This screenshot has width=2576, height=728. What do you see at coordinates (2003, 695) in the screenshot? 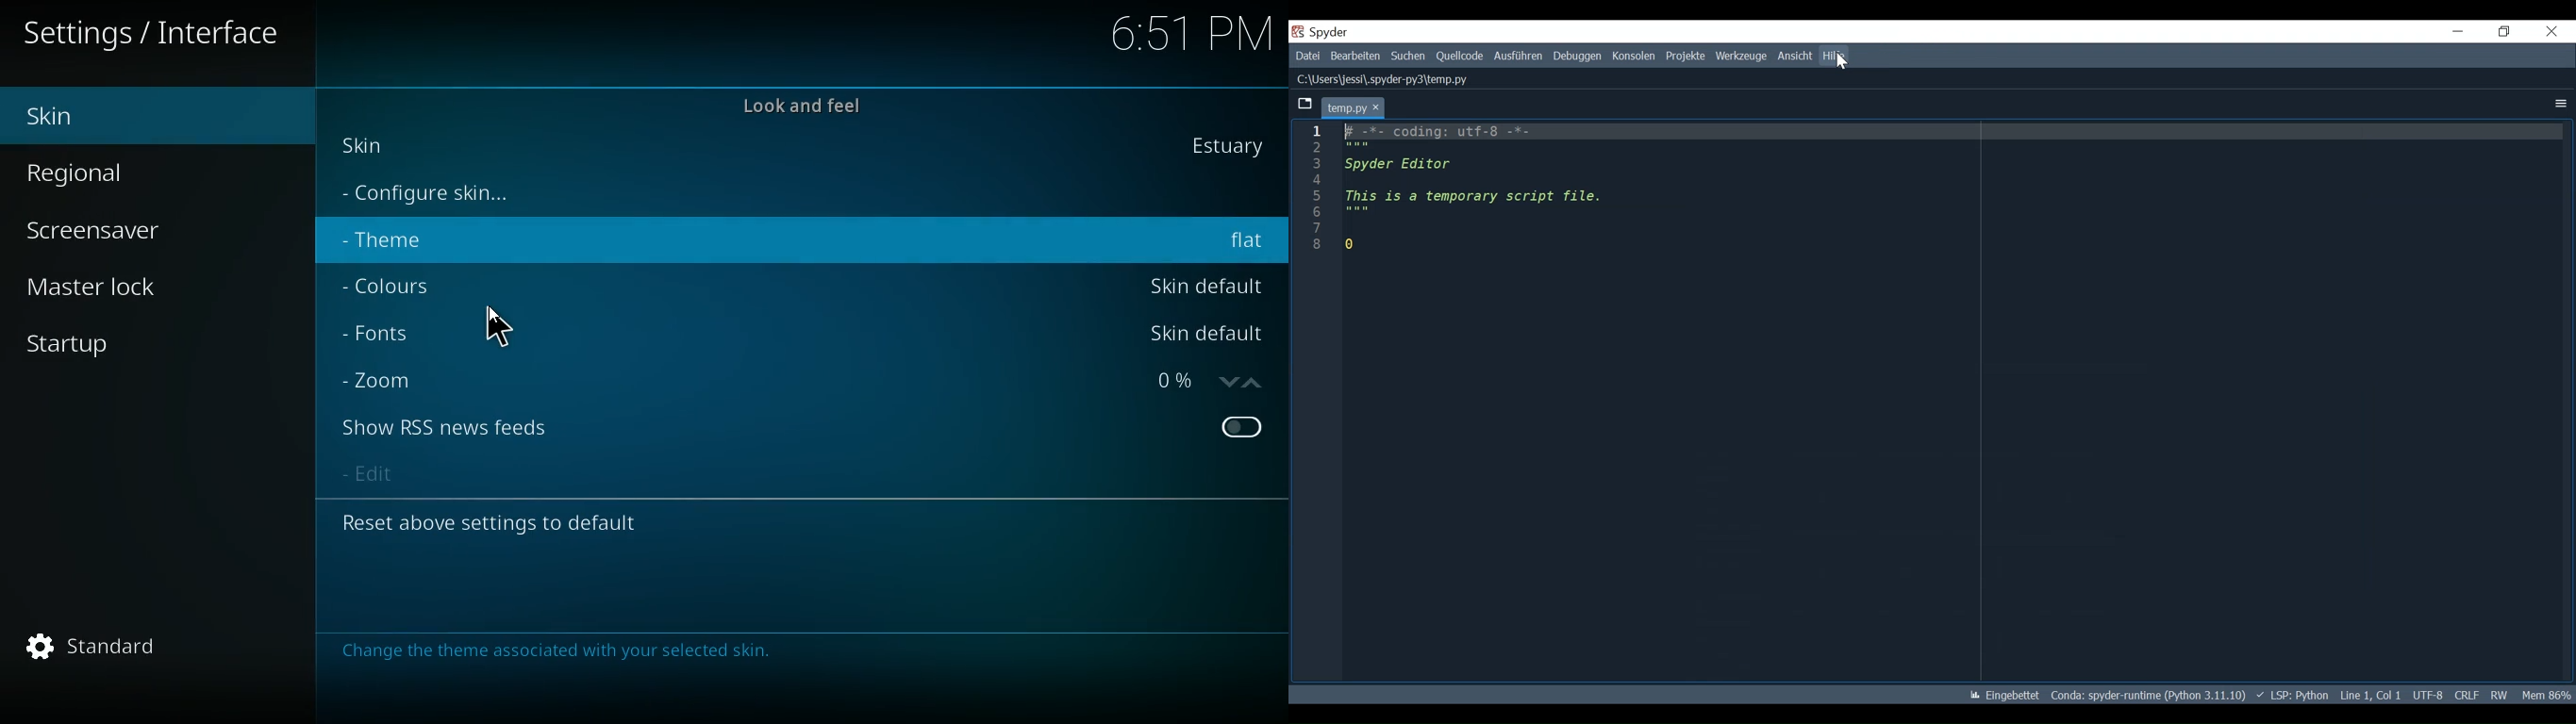
I see `Toggle between lintel and interactive Matplotlib` at bounding box center [2003, 695].